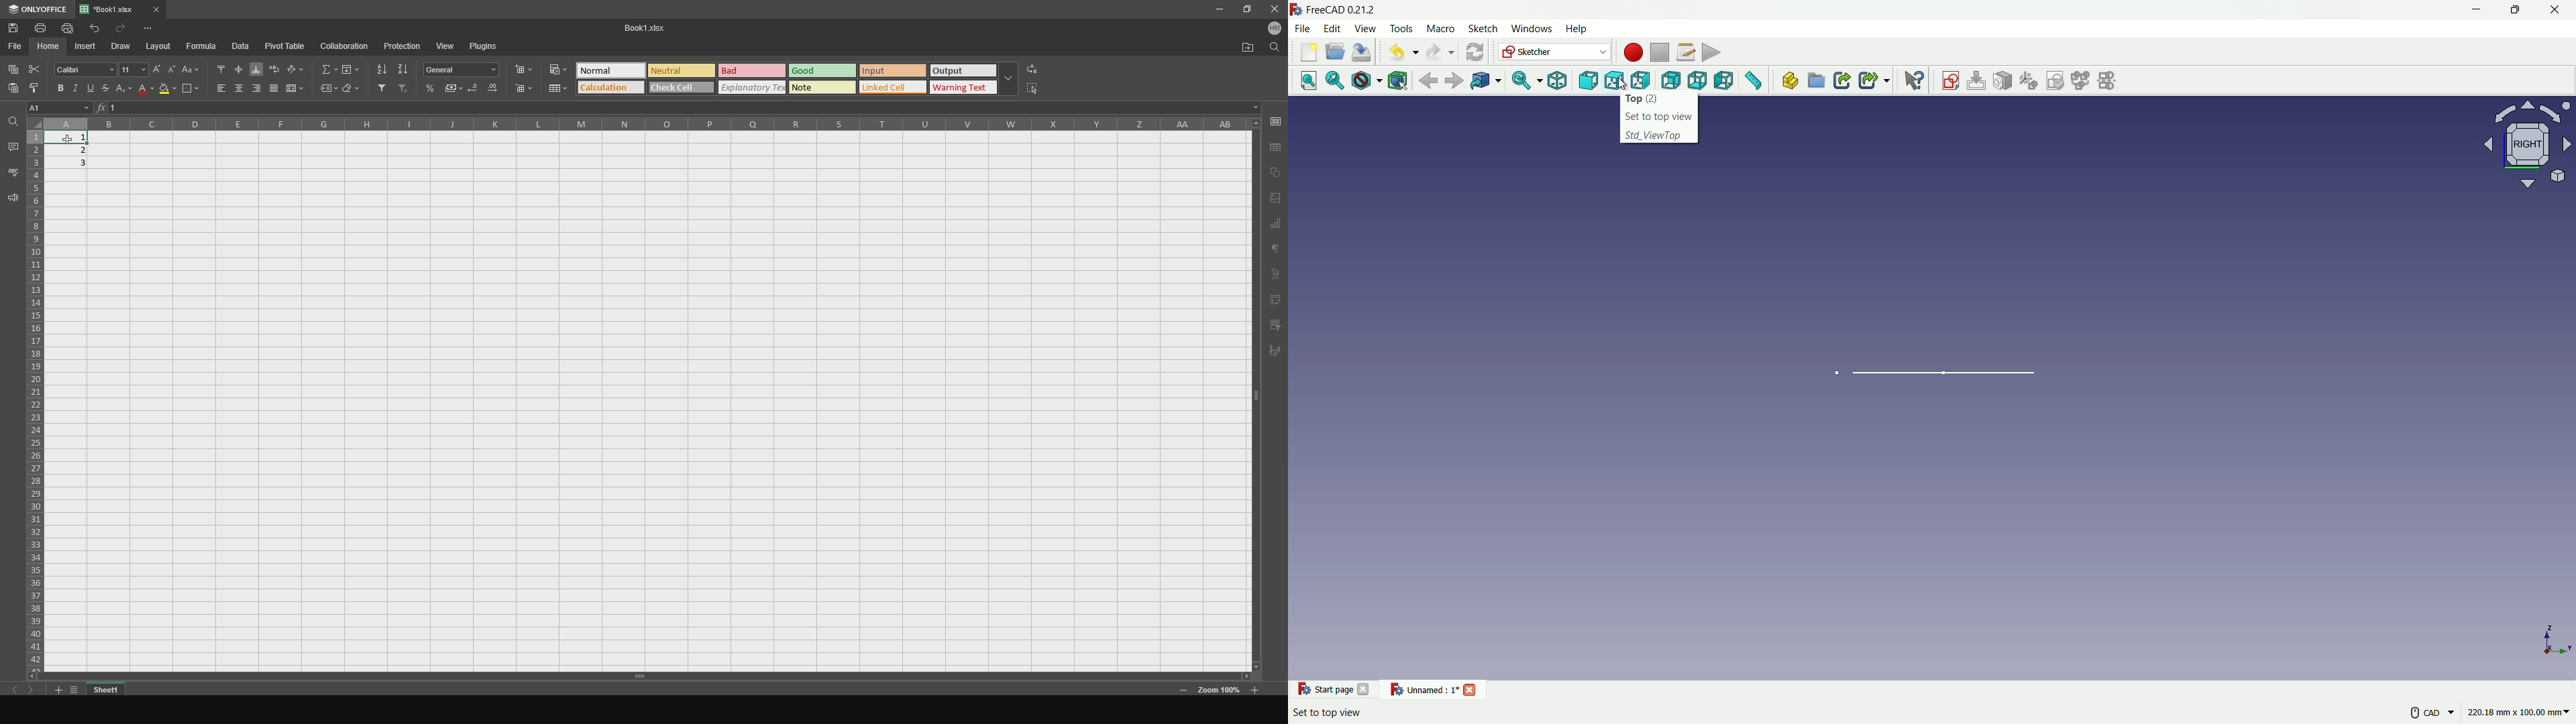 The height and width of the screenshot is (728, 2576). I want to click on start page, so click(1322, 689).